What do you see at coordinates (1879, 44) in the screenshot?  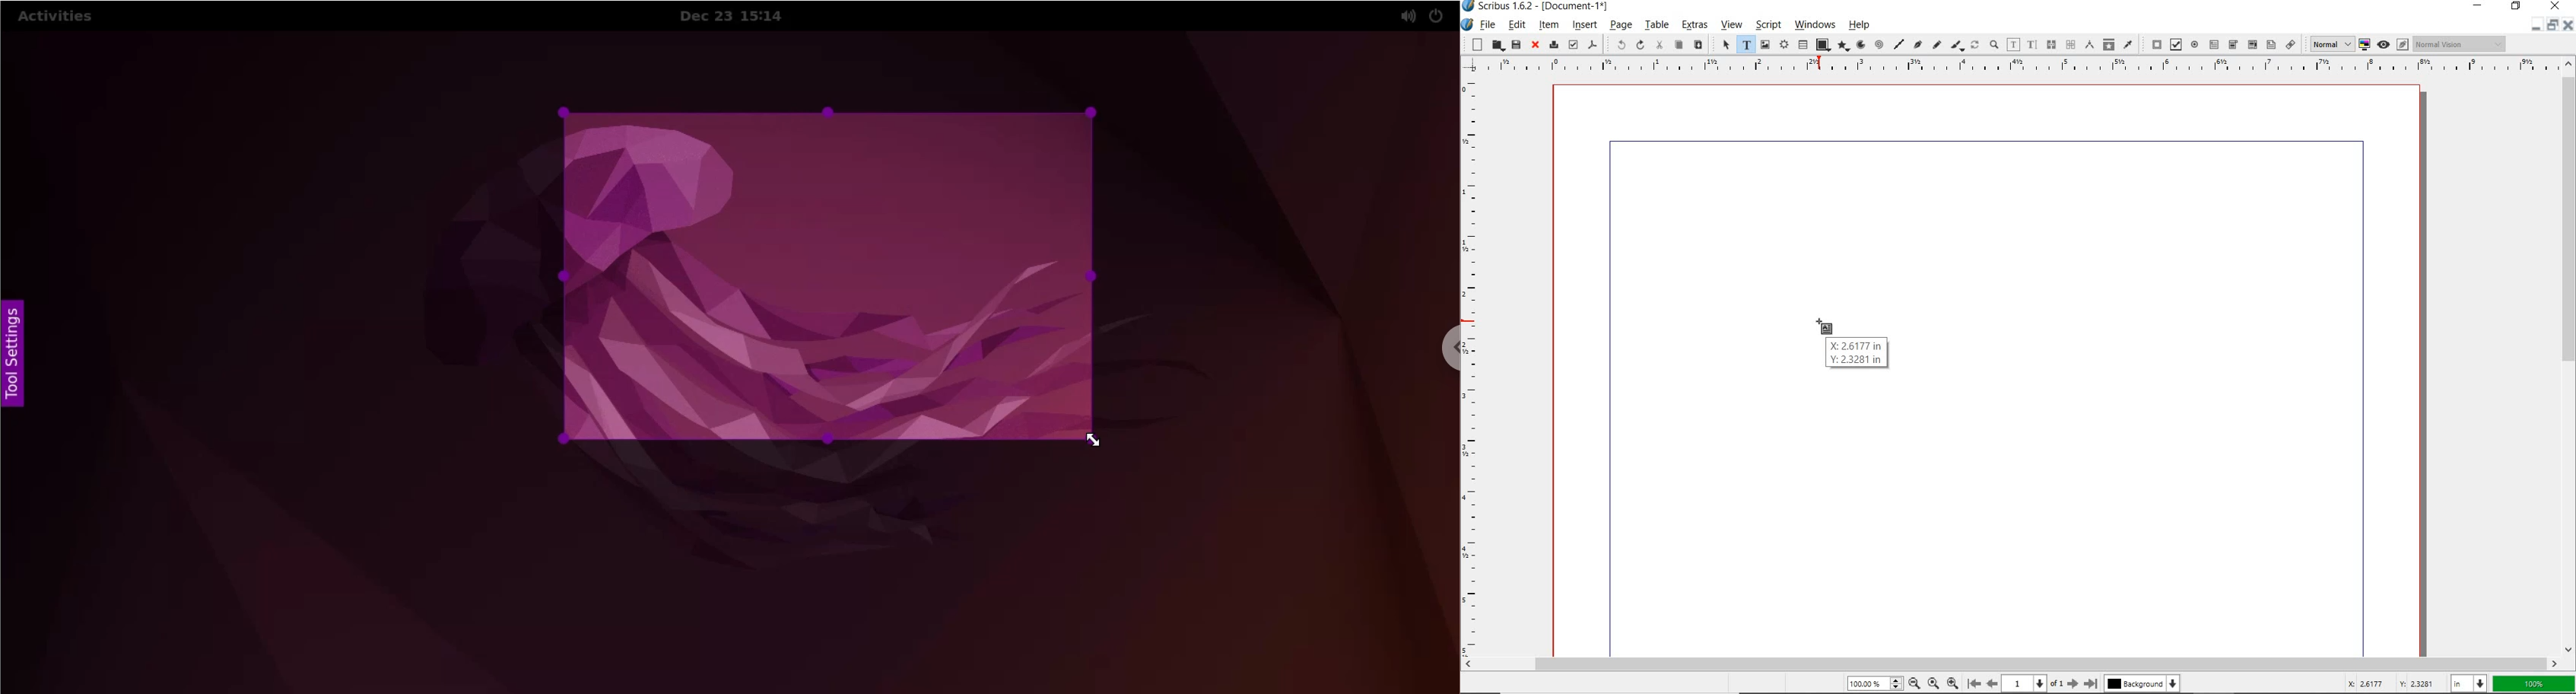 I see `spiral` at bounding box center [1879, 44].